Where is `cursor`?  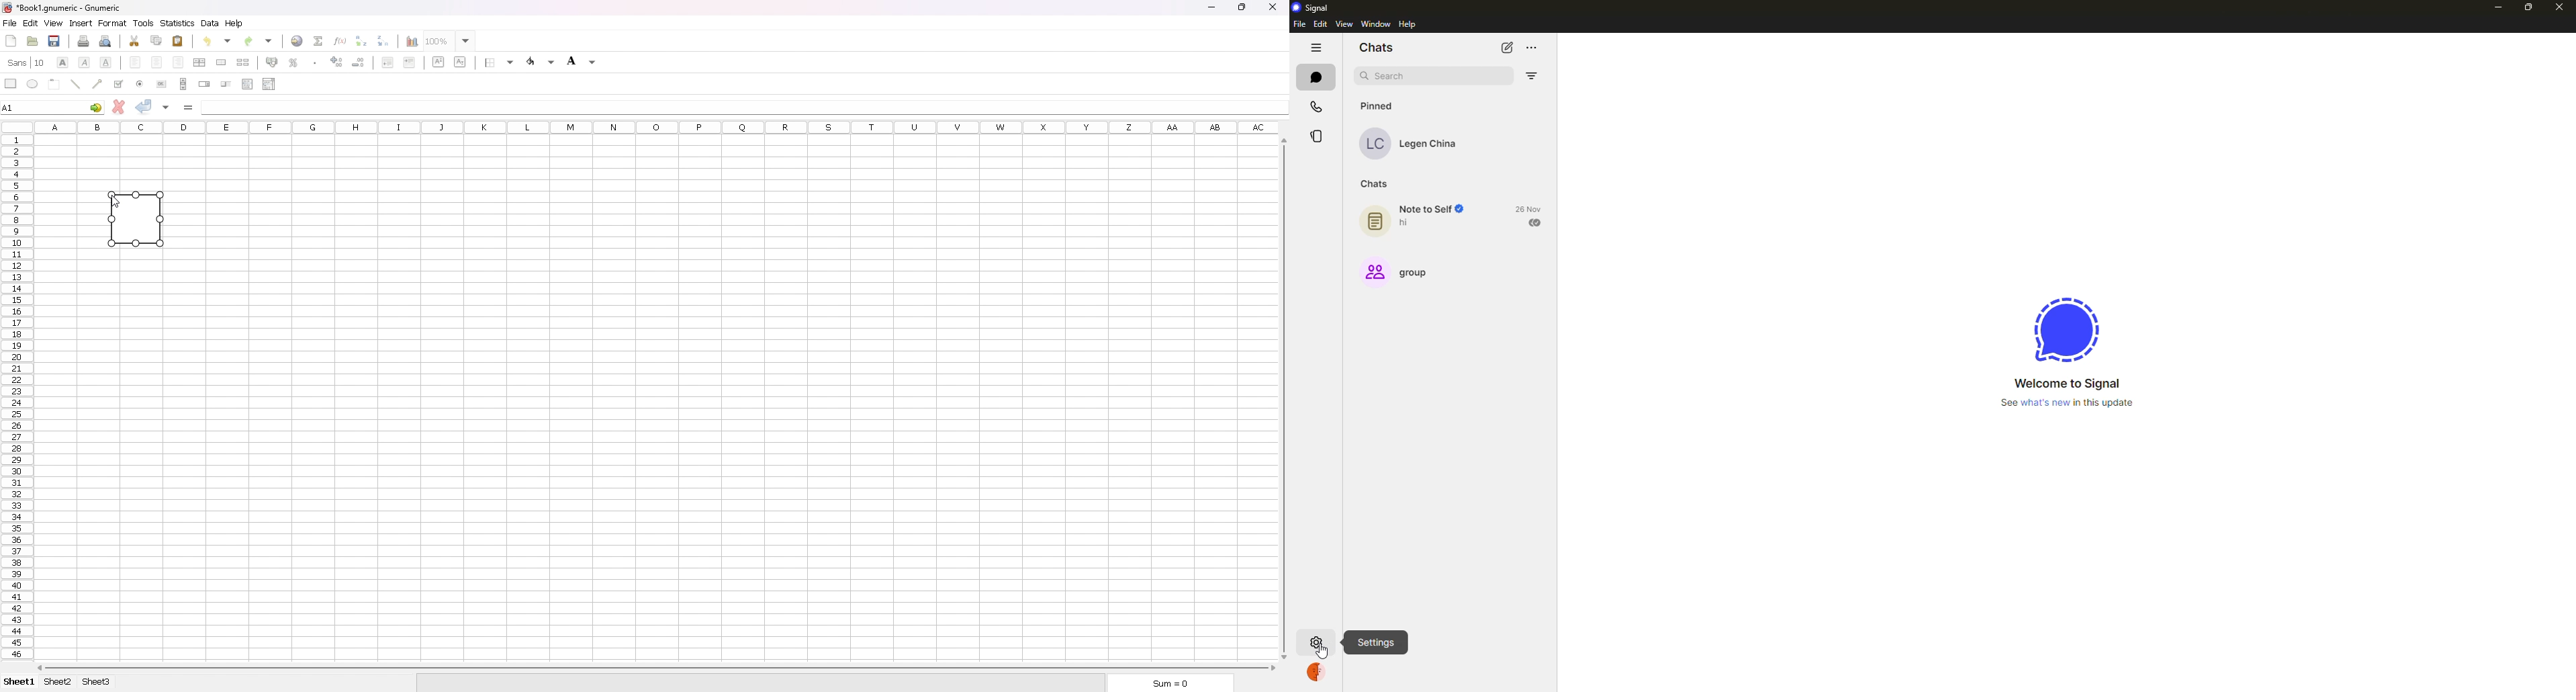 cursor is located at coordinates (114, 202).